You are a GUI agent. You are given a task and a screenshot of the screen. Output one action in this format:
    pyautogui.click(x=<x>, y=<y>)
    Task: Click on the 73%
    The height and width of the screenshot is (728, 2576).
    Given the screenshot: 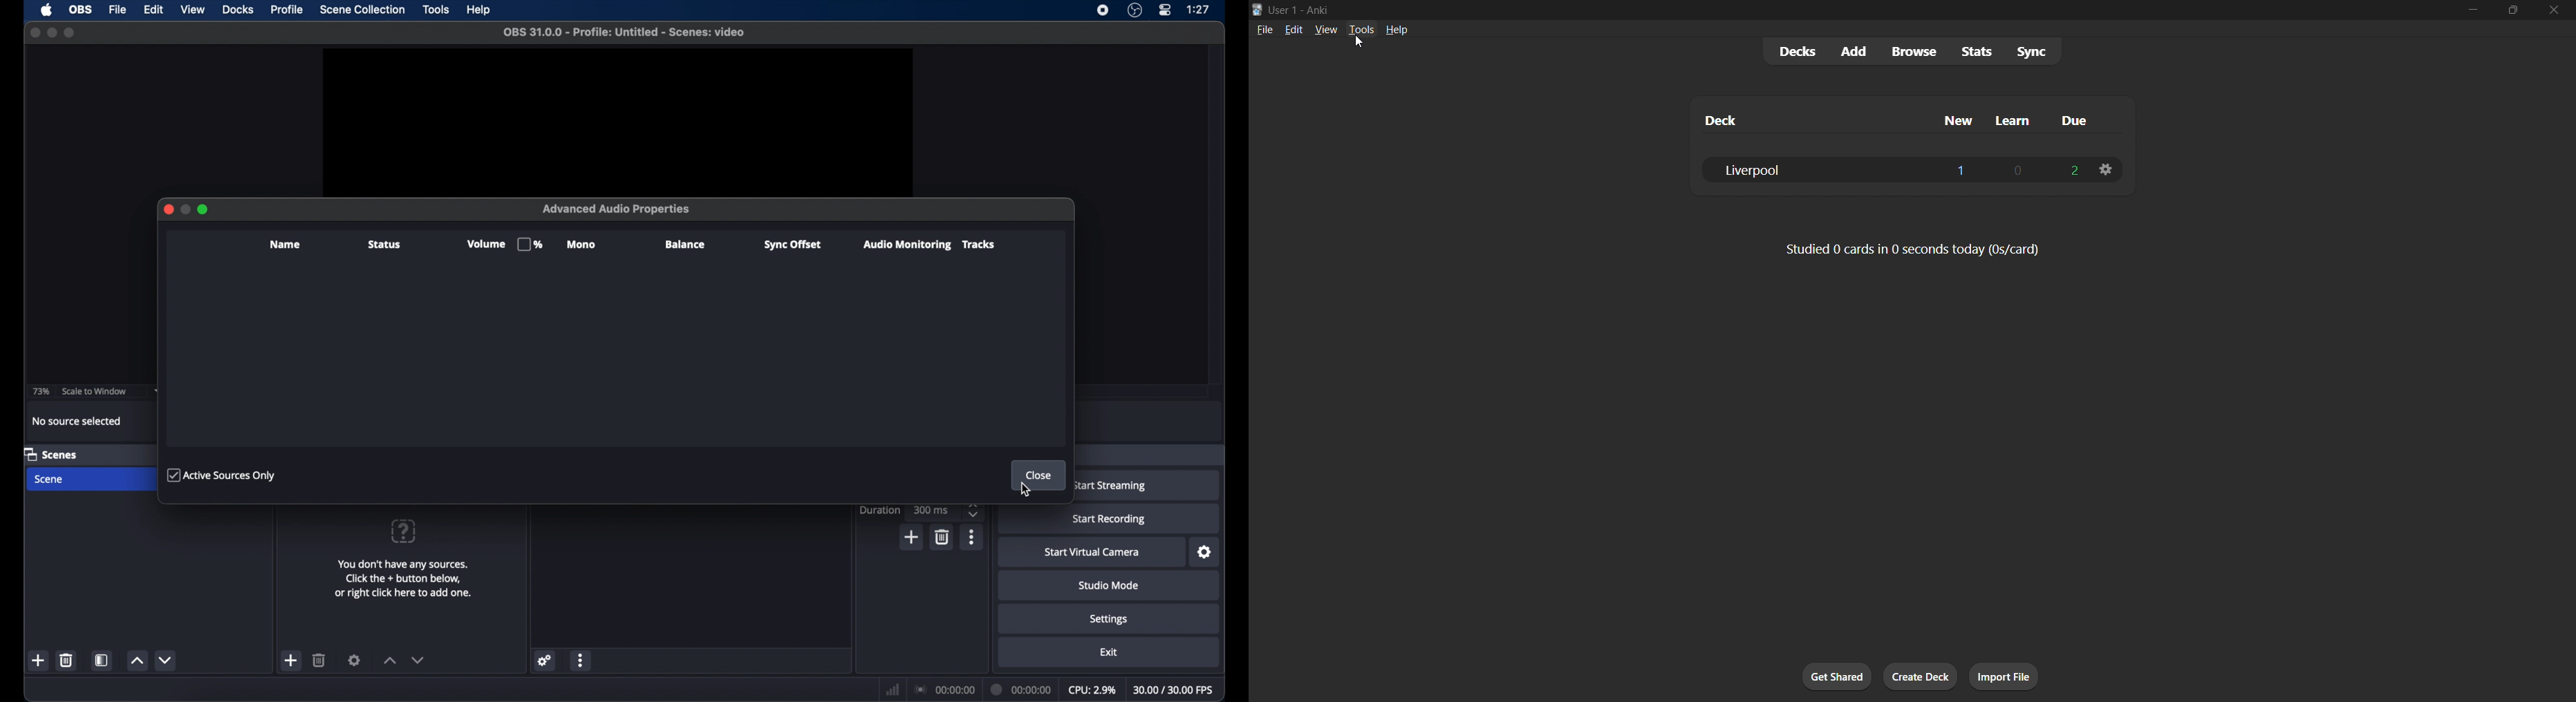 What is the action you would take?
    pyautogui.click(x=40, y=392)
    